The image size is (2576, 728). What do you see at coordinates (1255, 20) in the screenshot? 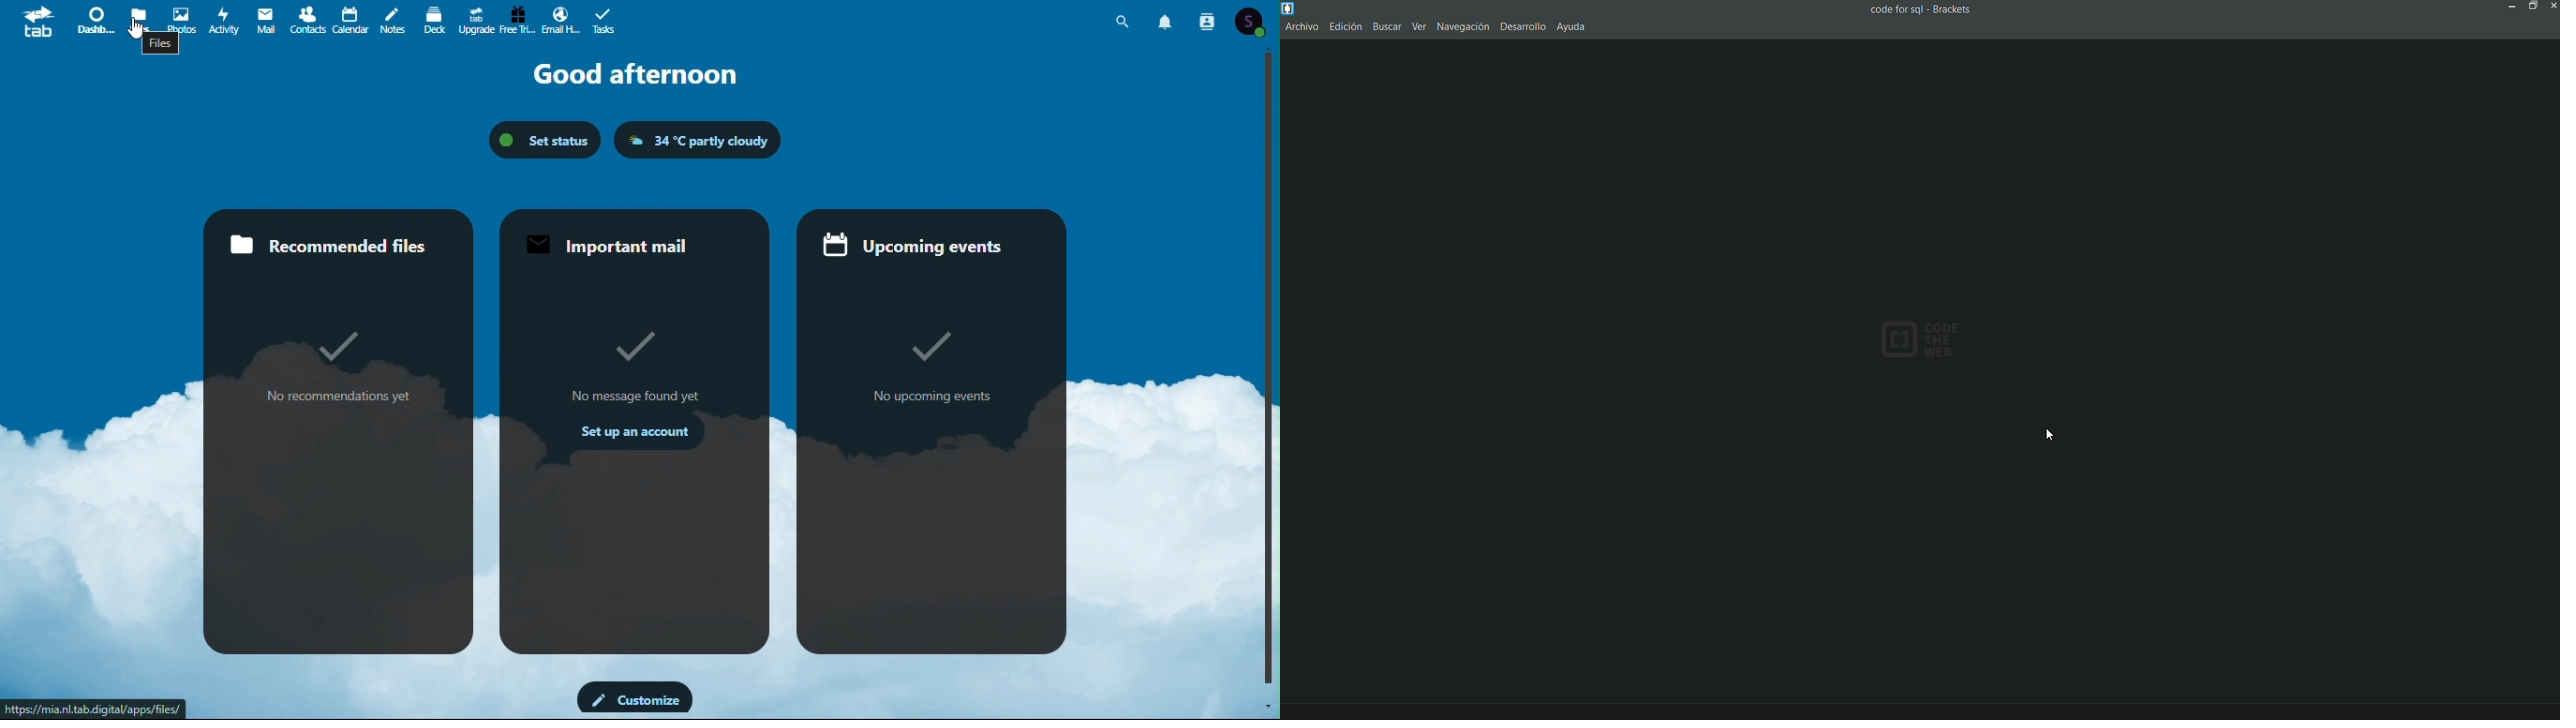
I see `Account icon` at bounding box center [1255, 20].